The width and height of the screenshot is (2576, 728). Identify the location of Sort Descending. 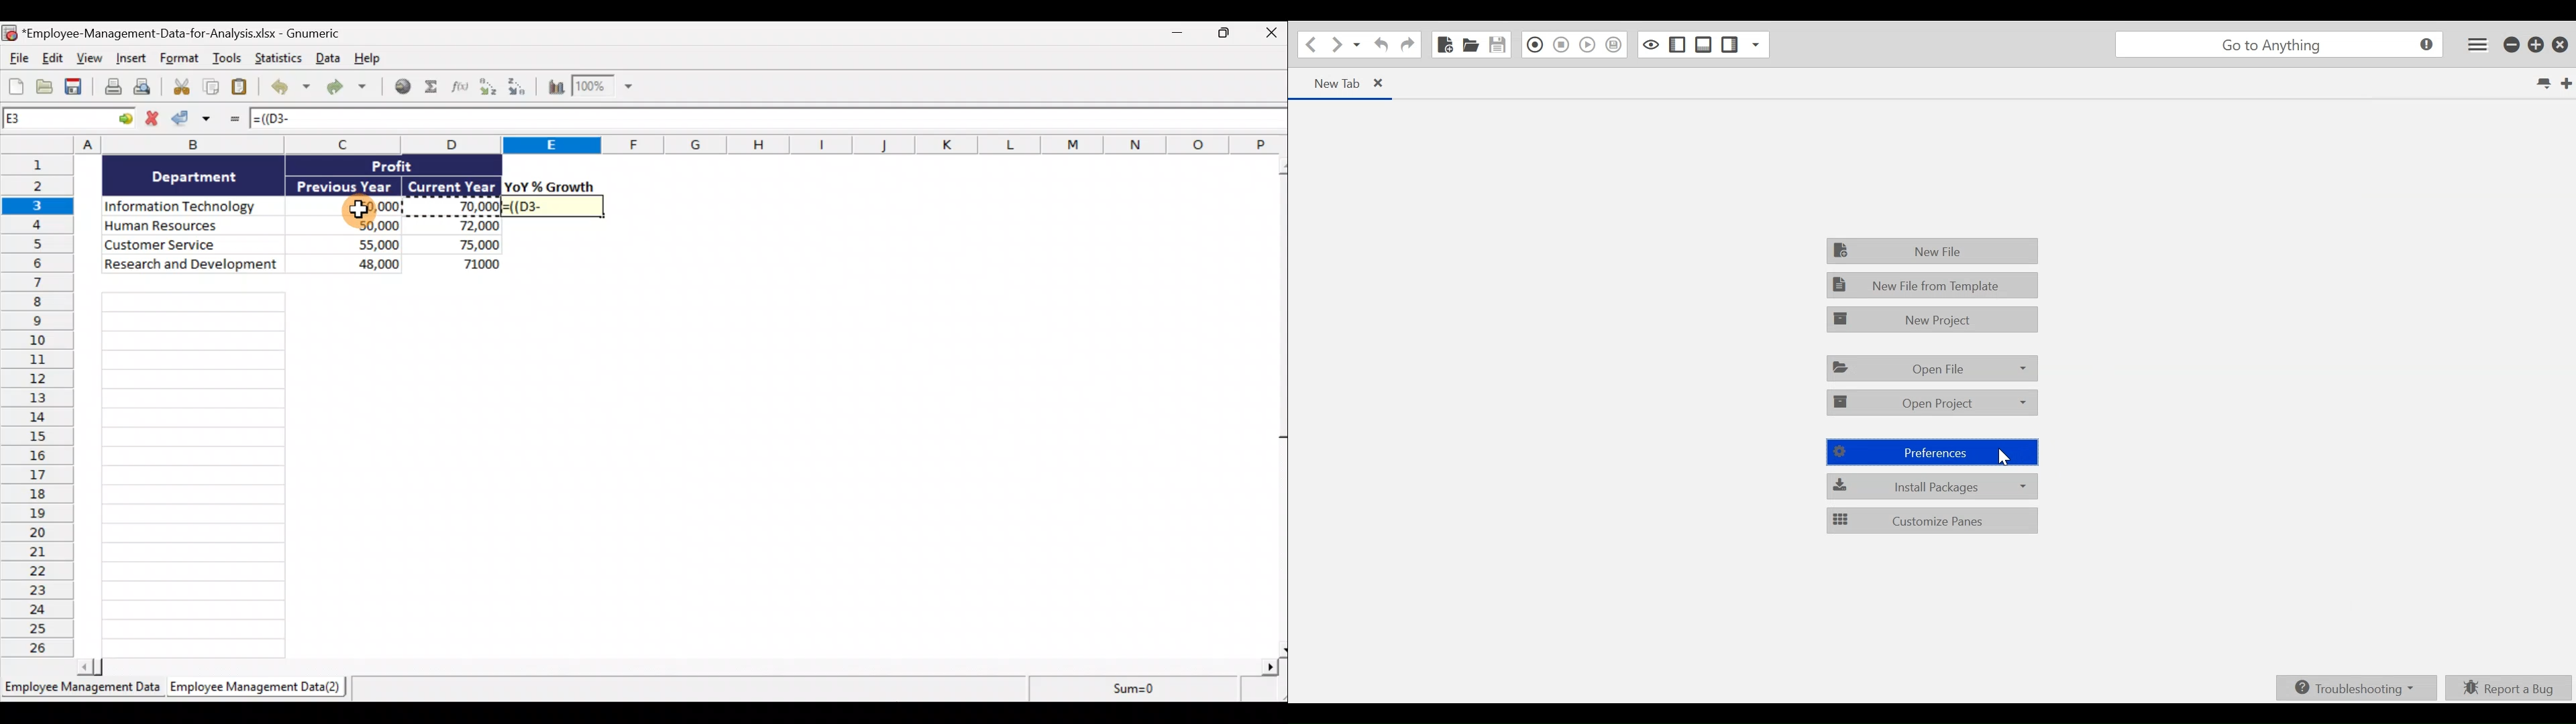
(519, 88).